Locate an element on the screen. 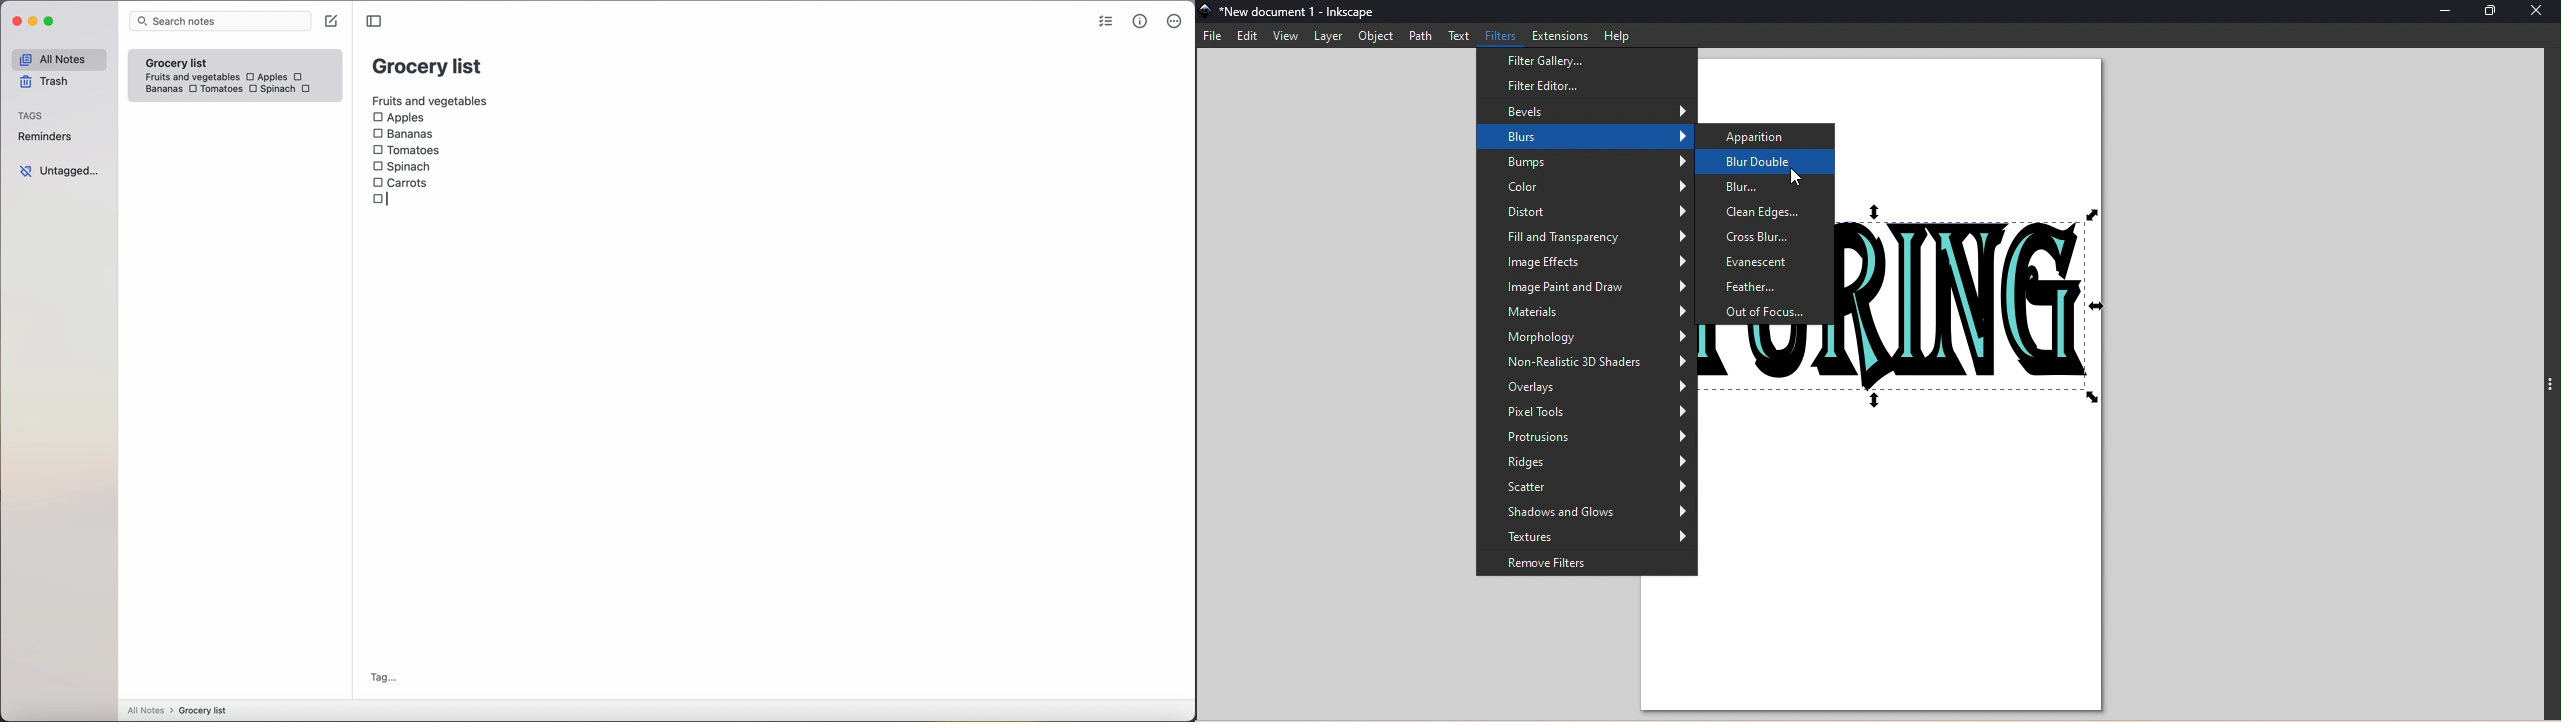 This screenshot has height=728, width=2576. Apples checkbox is located at coordinates (266, 77).